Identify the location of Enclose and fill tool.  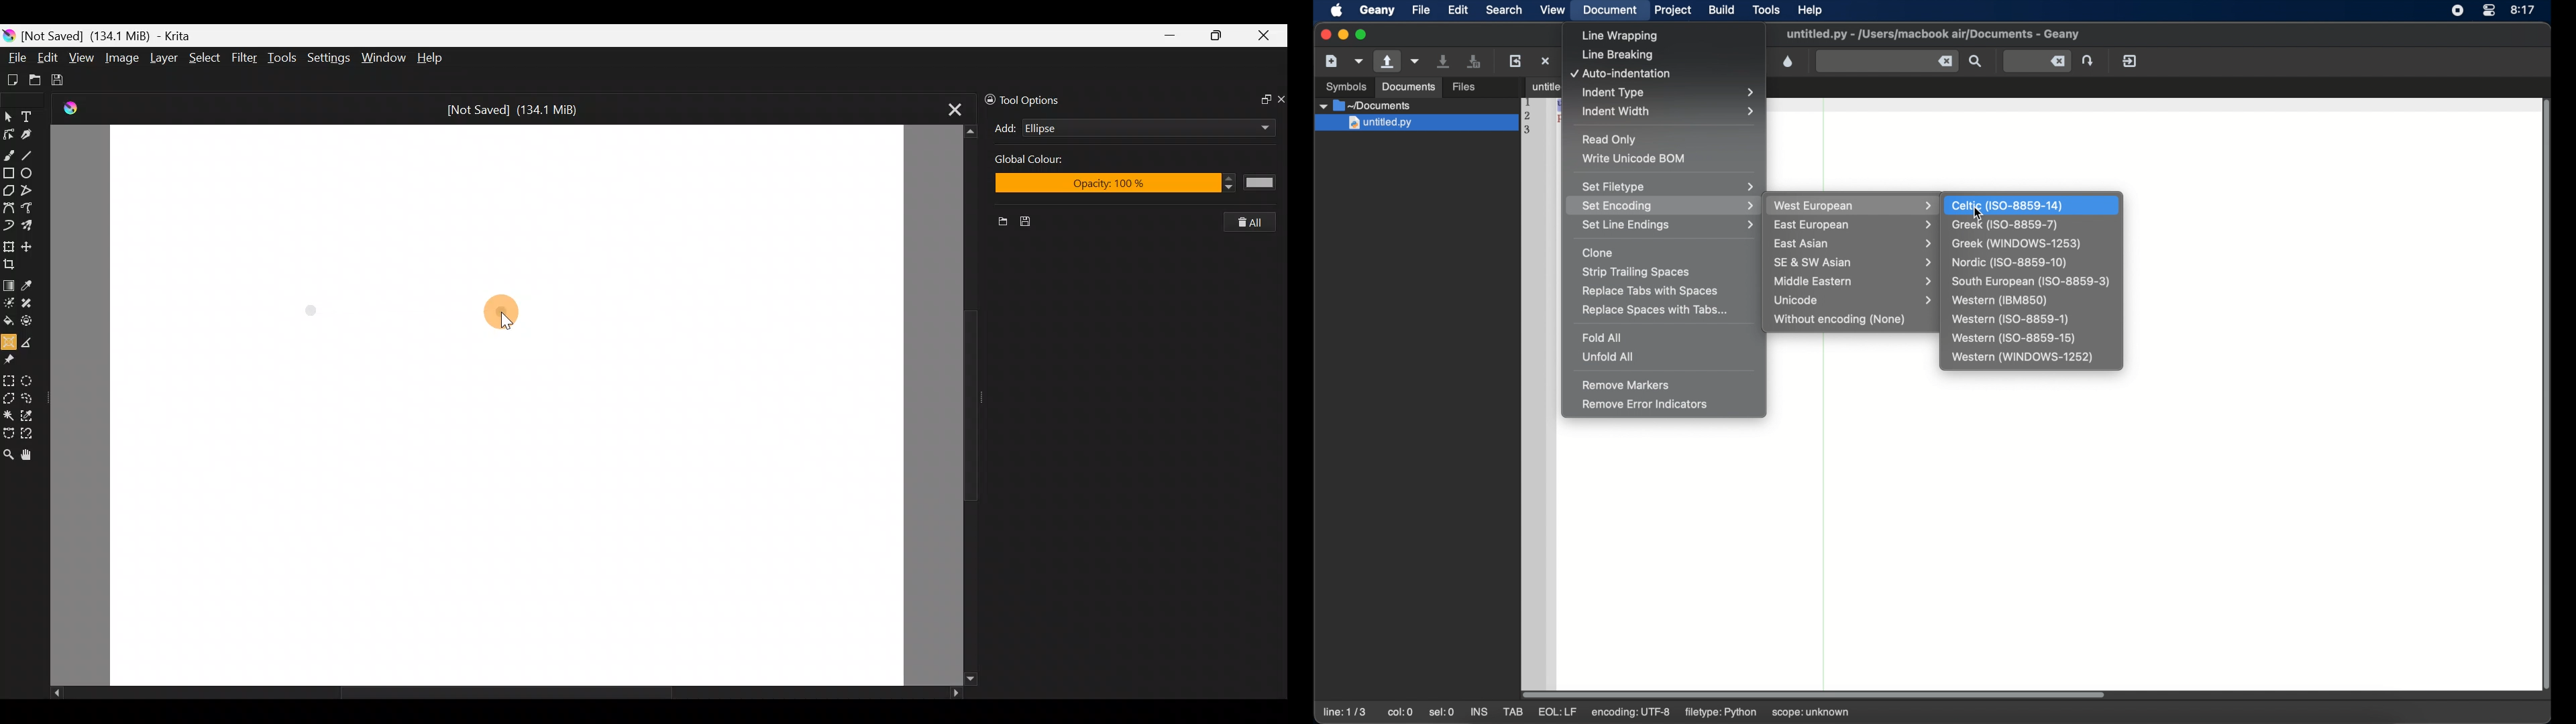
(33, 323).